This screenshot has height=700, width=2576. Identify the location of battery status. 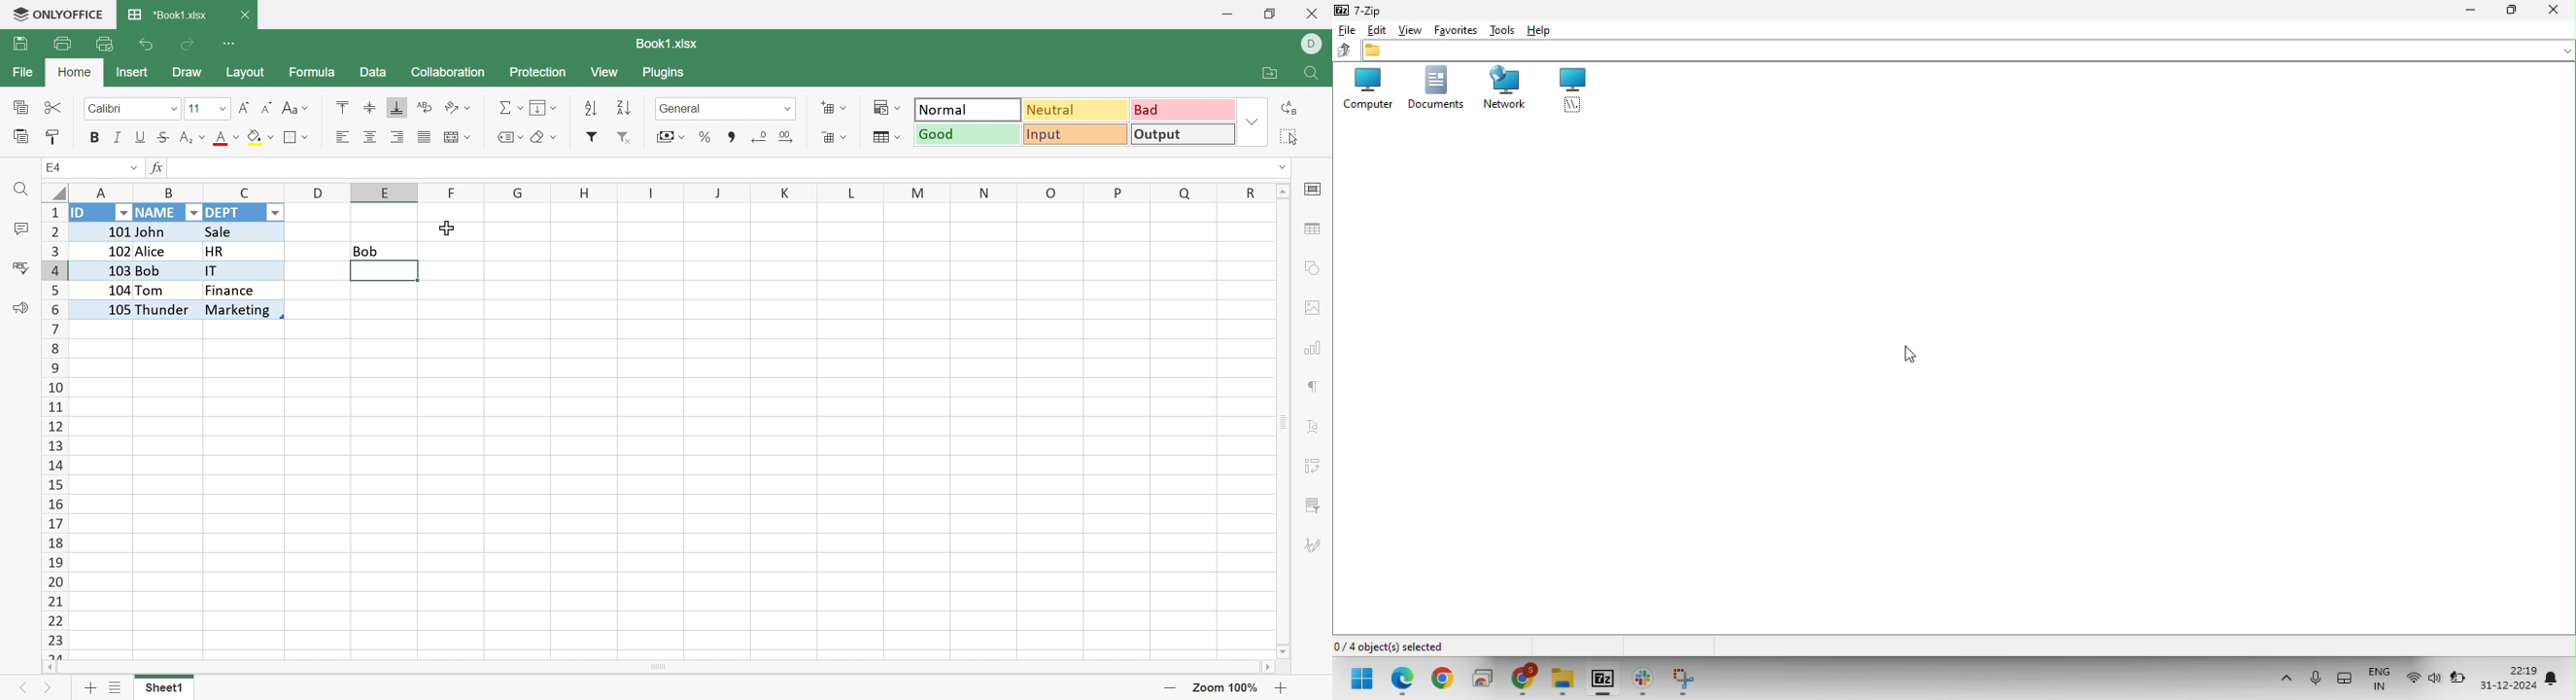
(2461, 675).